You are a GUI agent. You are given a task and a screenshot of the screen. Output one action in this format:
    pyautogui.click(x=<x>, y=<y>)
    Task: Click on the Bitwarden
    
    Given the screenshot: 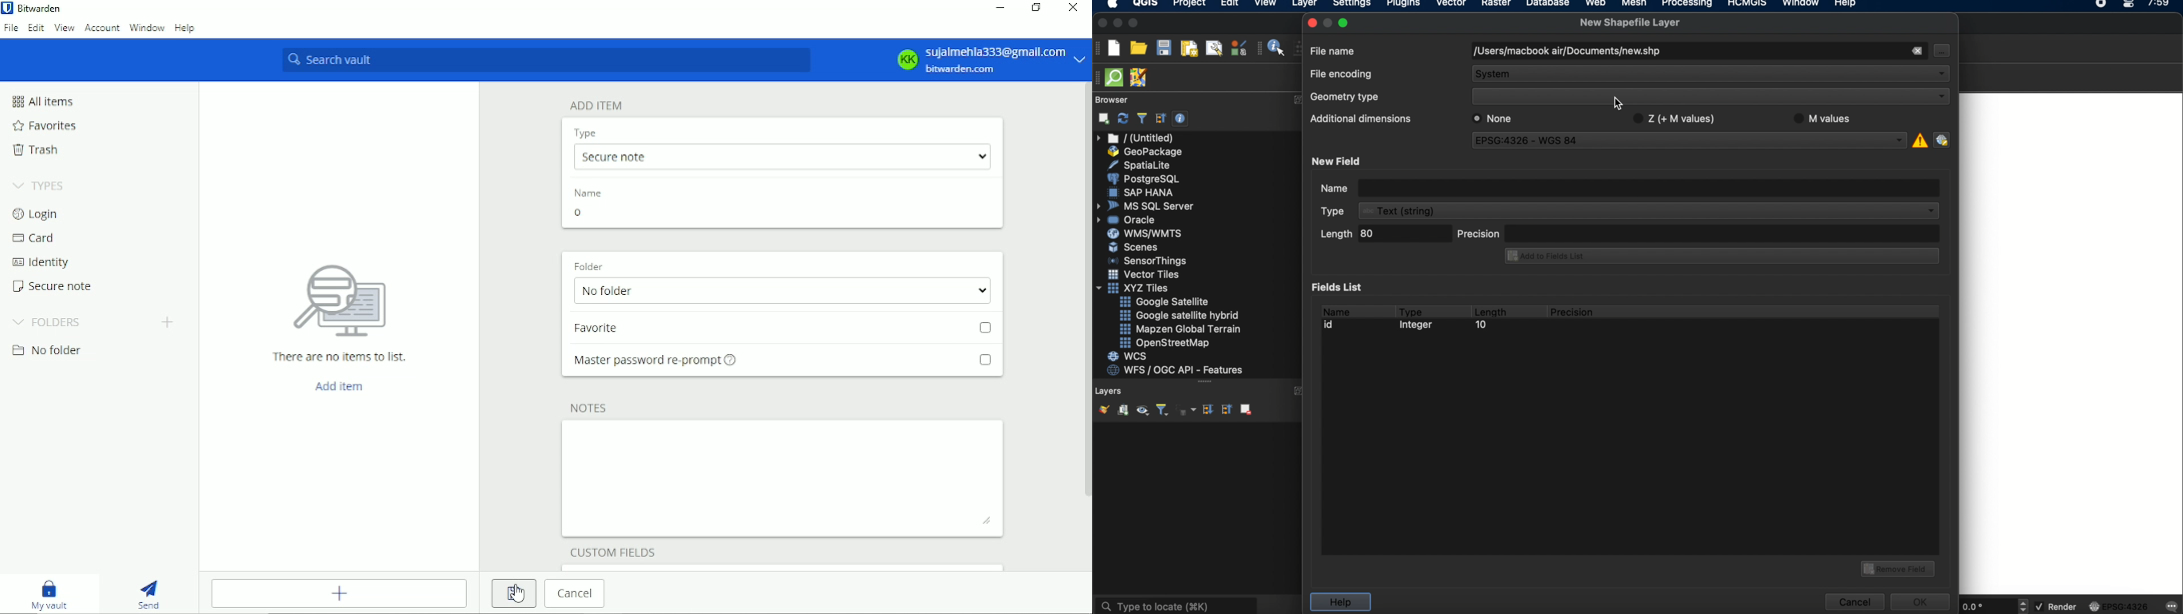 What is the action you would take?
    pyautogui.click(x=35, y=8)
    